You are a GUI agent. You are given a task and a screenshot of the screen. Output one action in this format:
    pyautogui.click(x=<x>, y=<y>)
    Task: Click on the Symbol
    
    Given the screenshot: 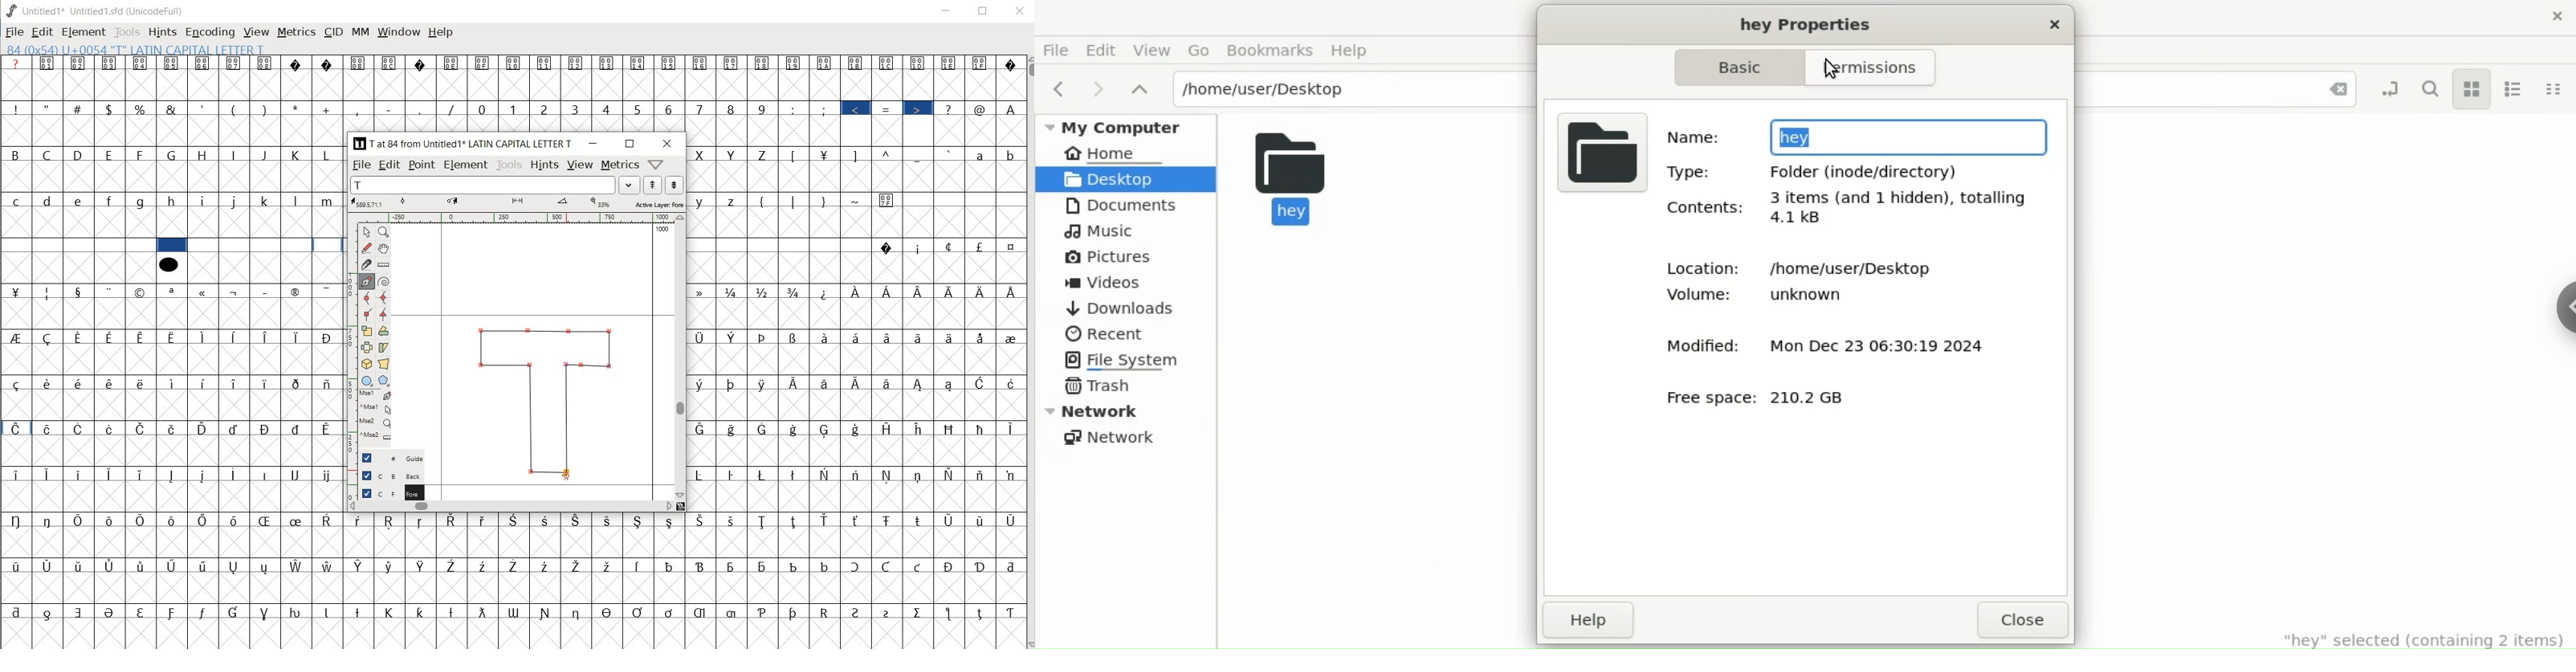 What is the action you would take?
    pyautogui.click(x=1009, y=475)
    